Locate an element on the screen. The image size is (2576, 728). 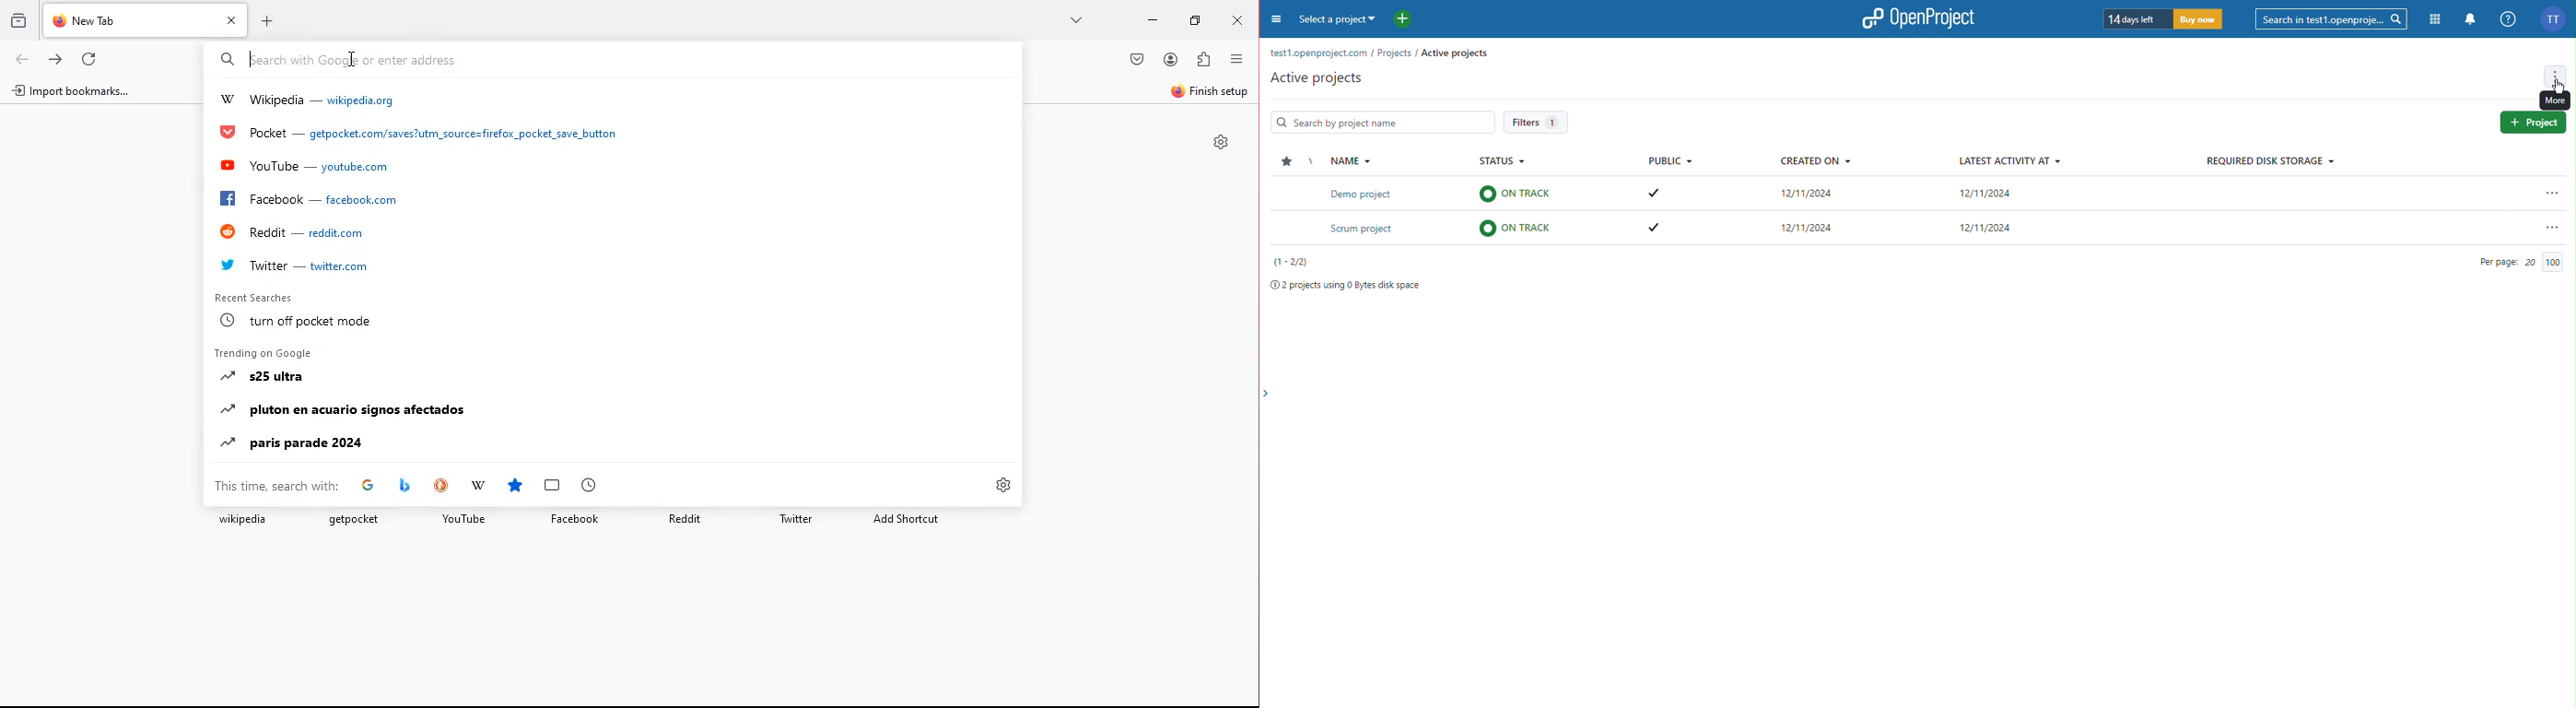
I Facebook — facebook.com is located at coordinates (305, 199).